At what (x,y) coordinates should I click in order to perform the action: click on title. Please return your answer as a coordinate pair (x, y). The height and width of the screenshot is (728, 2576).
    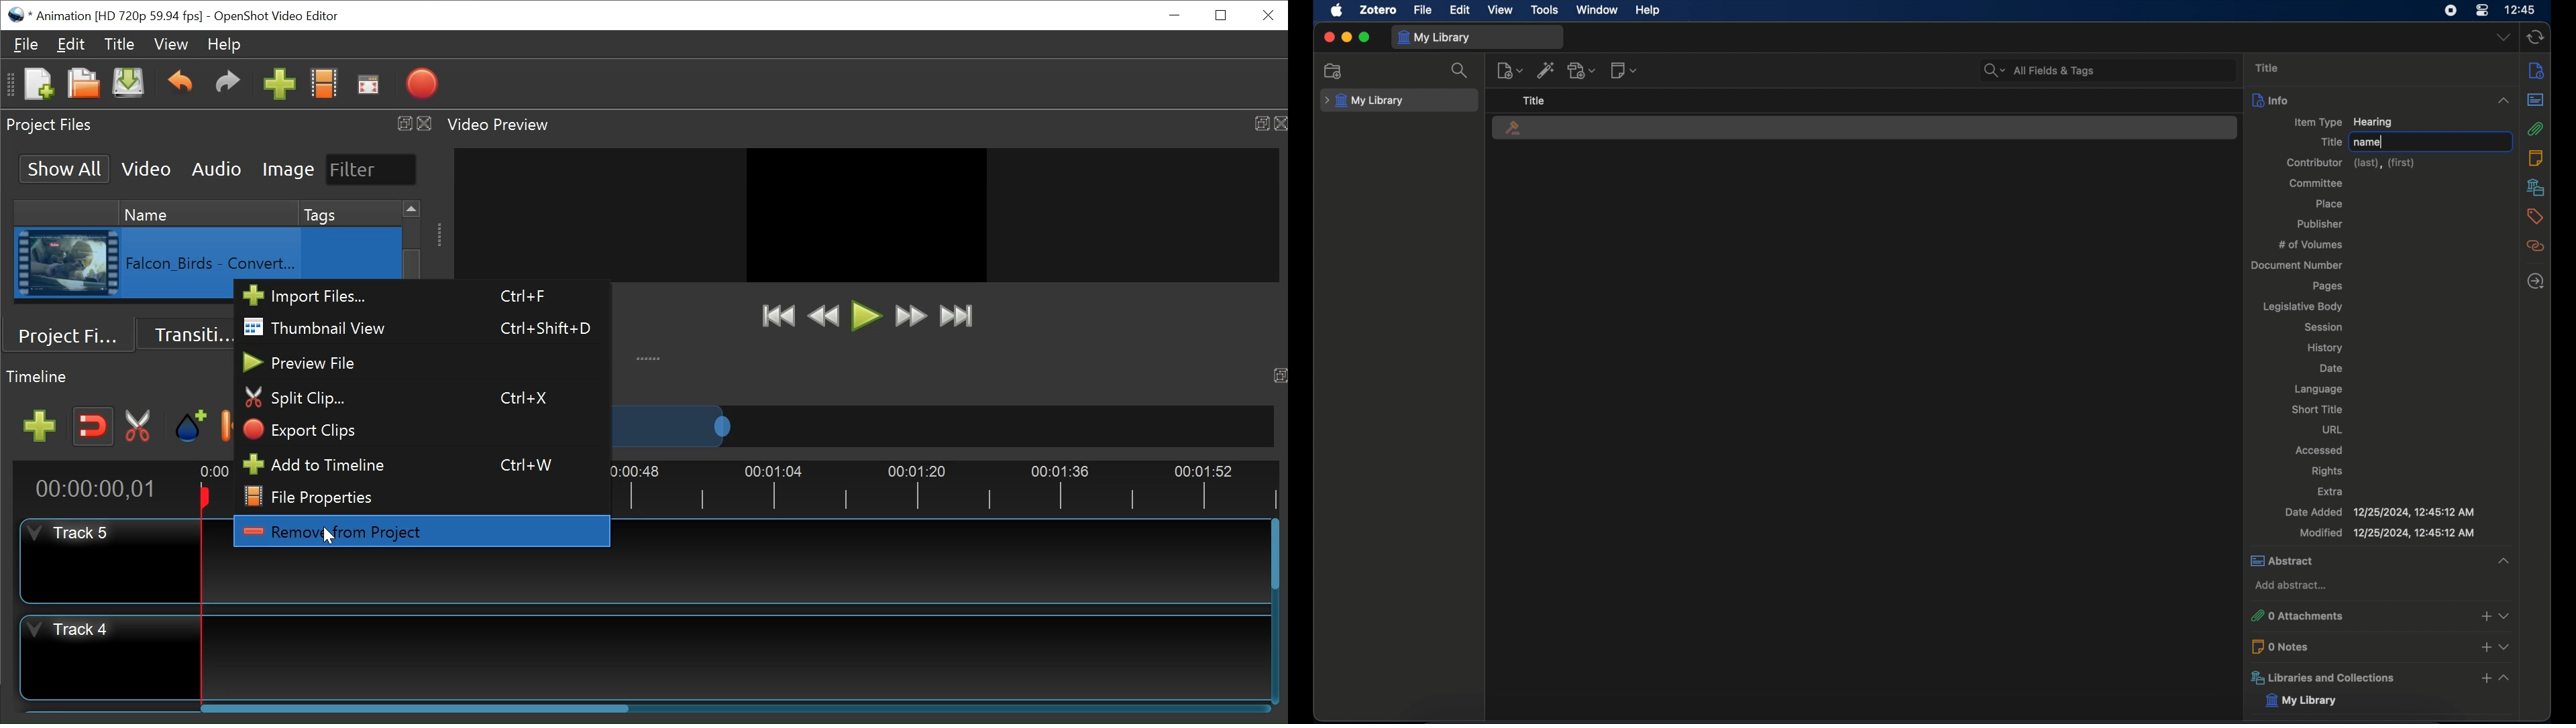
    Looking at the image, I should click on (2330, 141).